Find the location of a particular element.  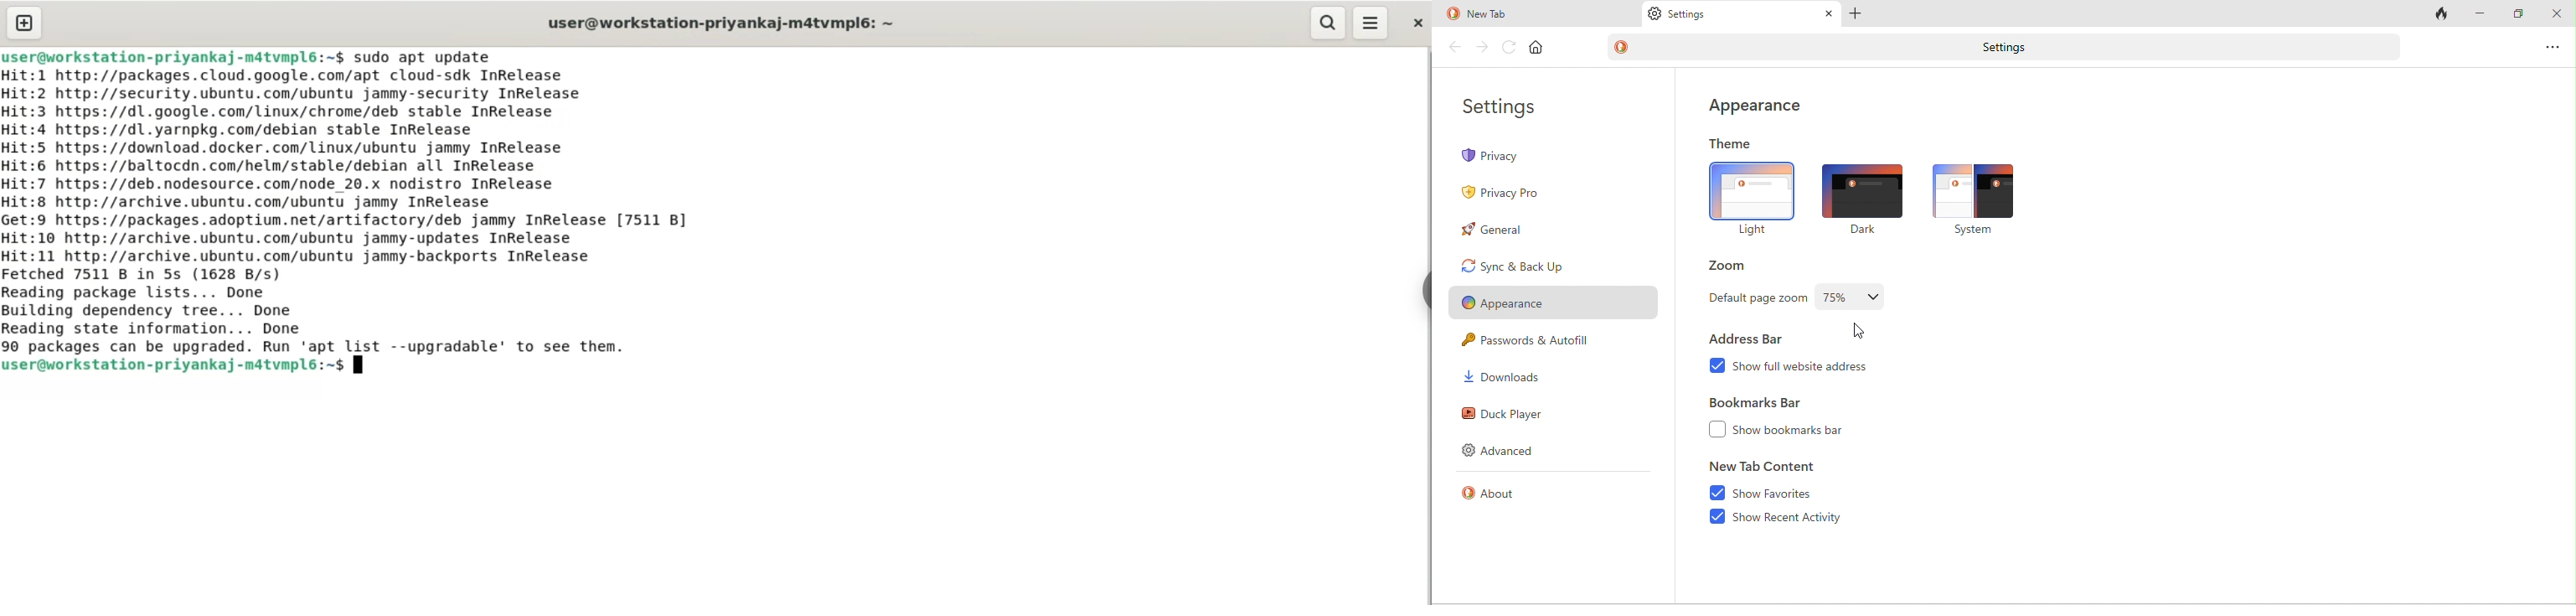

settings is located at coordinates (1692, 16).